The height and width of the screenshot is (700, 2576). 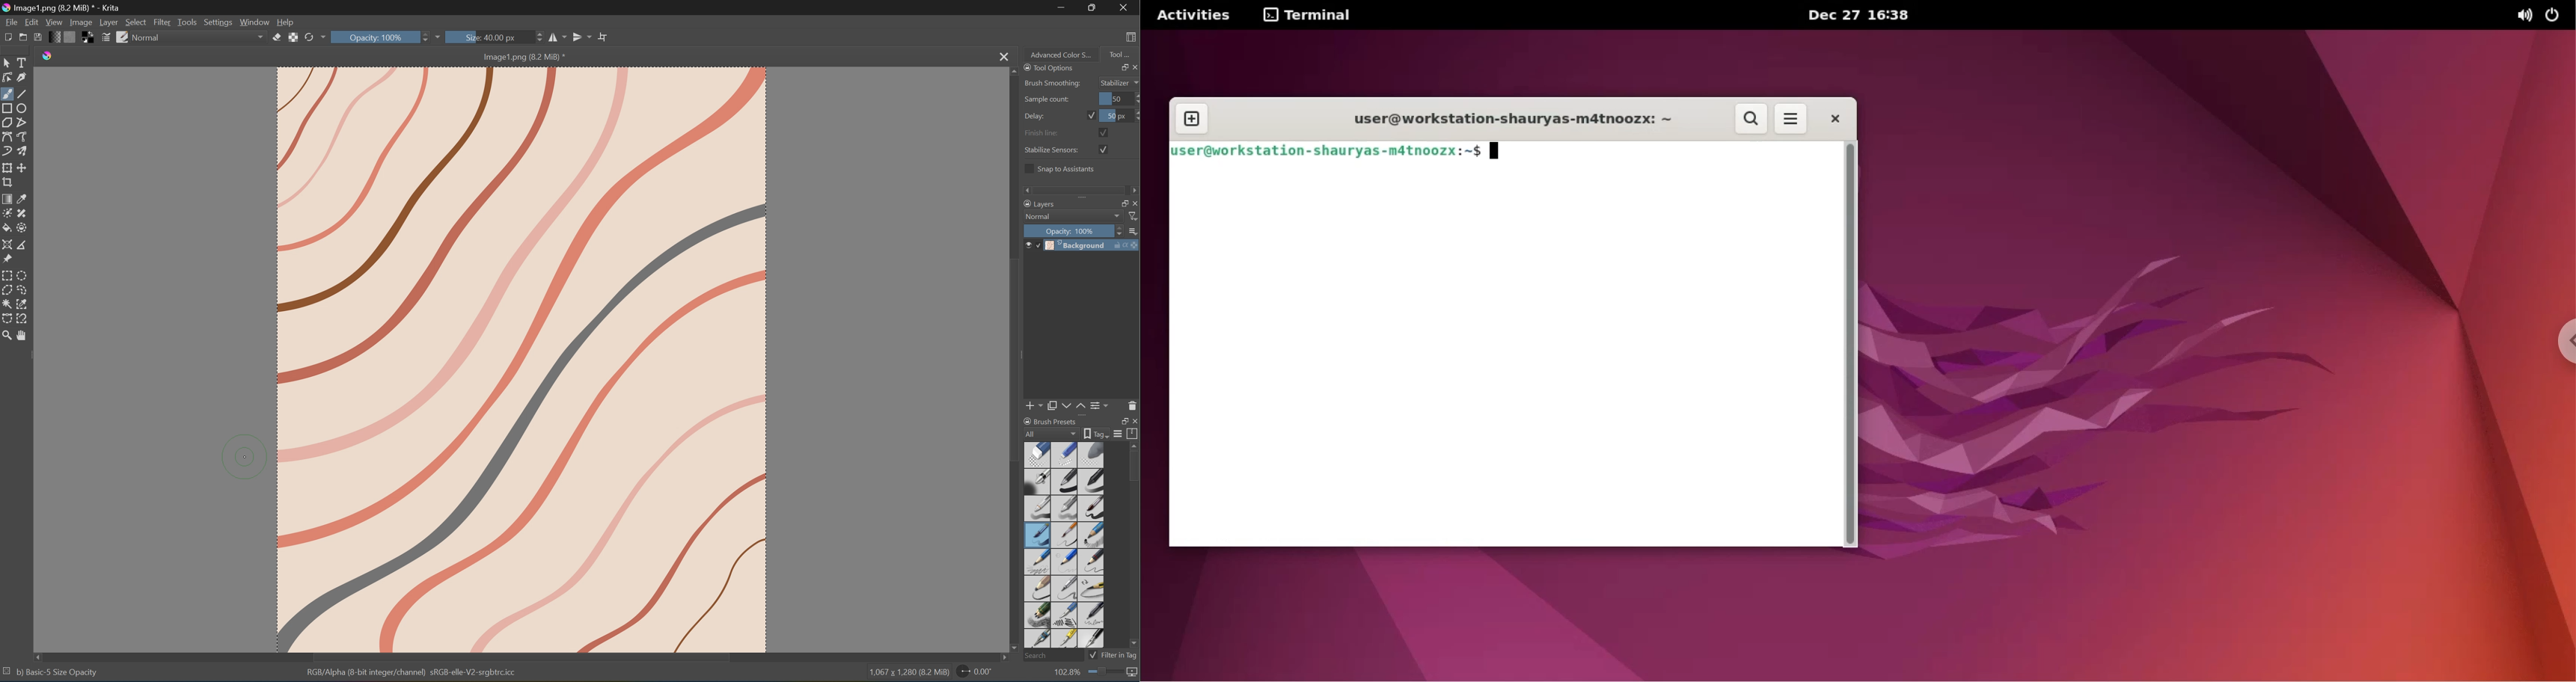 I want to click on Normal, so click(x=1038, y=216).